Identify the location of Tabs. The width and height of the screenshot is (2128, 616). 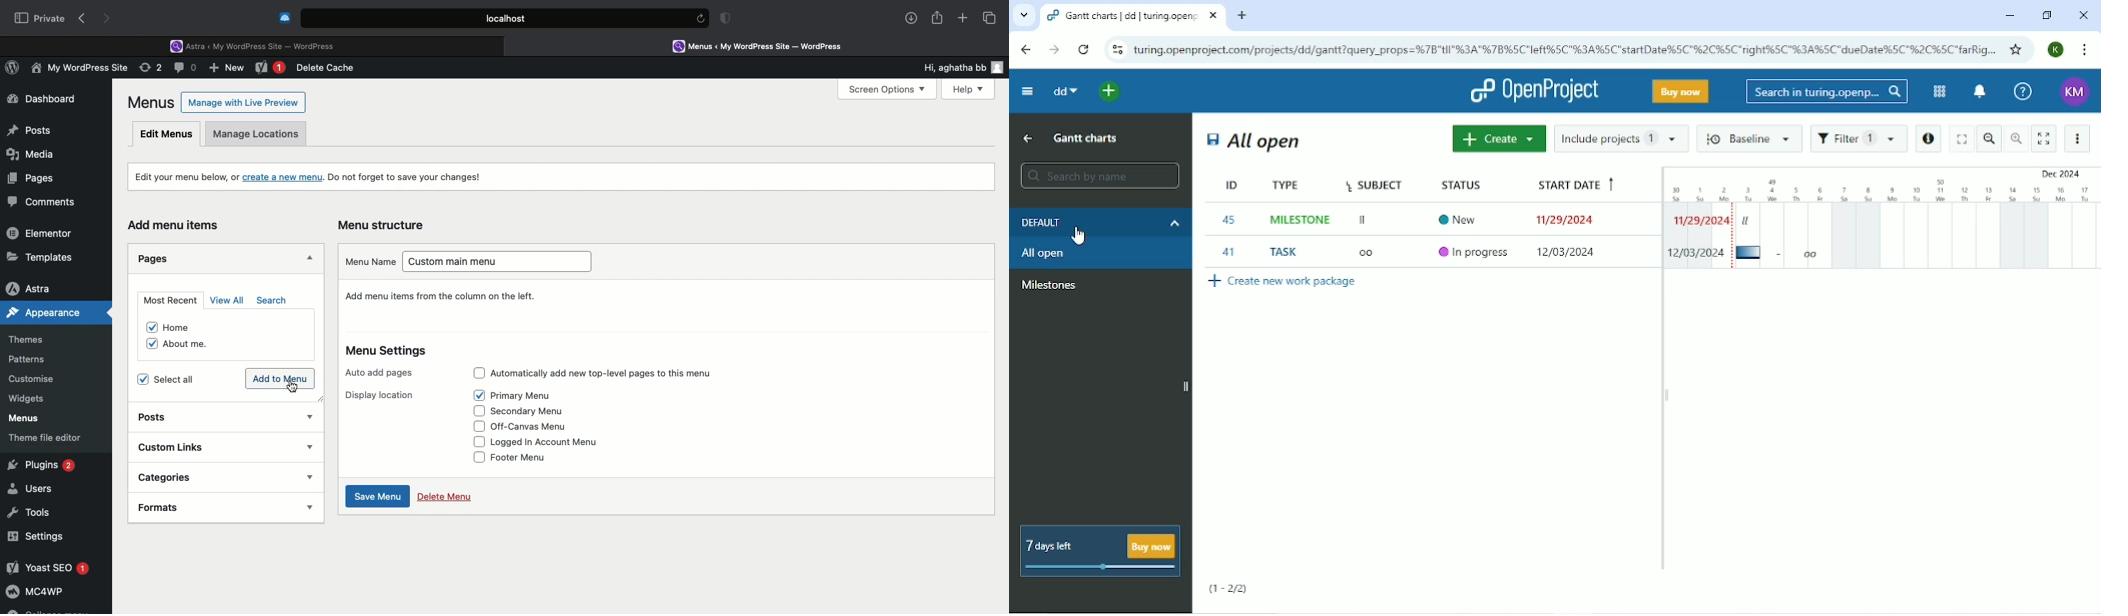
(990, 18).